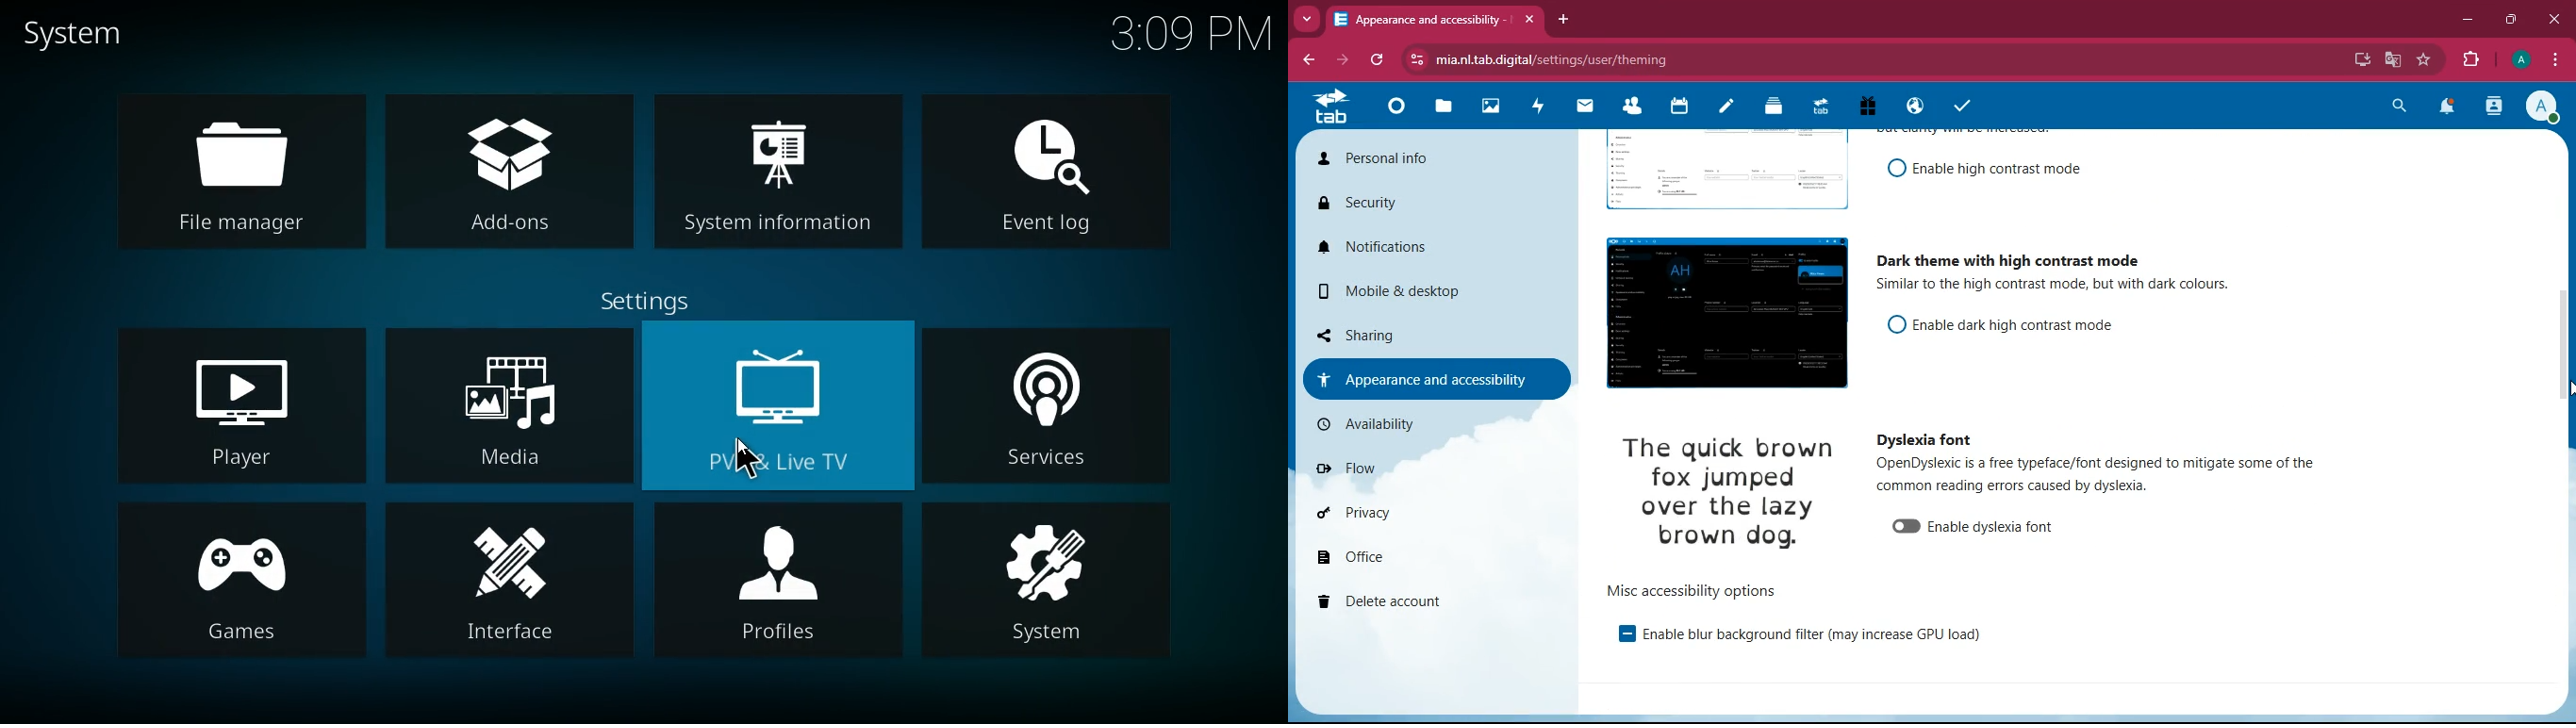  I want to click on tab, so click(1826, 107).